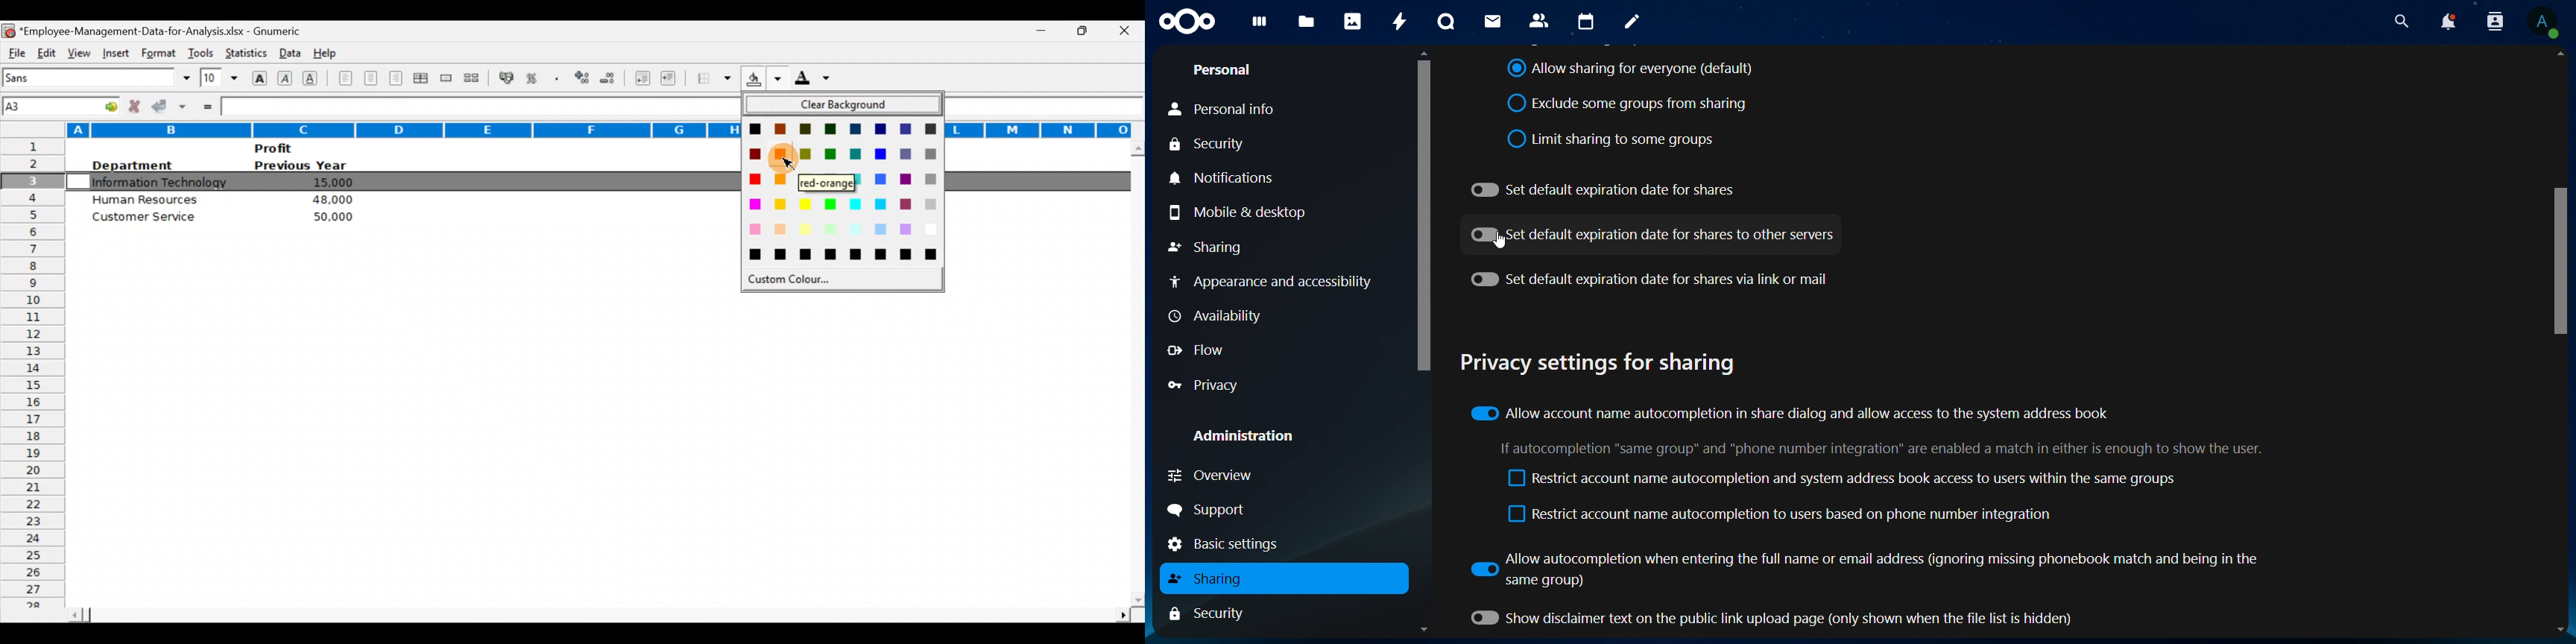 This screenshot has height=644, width=2576. I want to click on mobile & desktop, so click(1251, 213).